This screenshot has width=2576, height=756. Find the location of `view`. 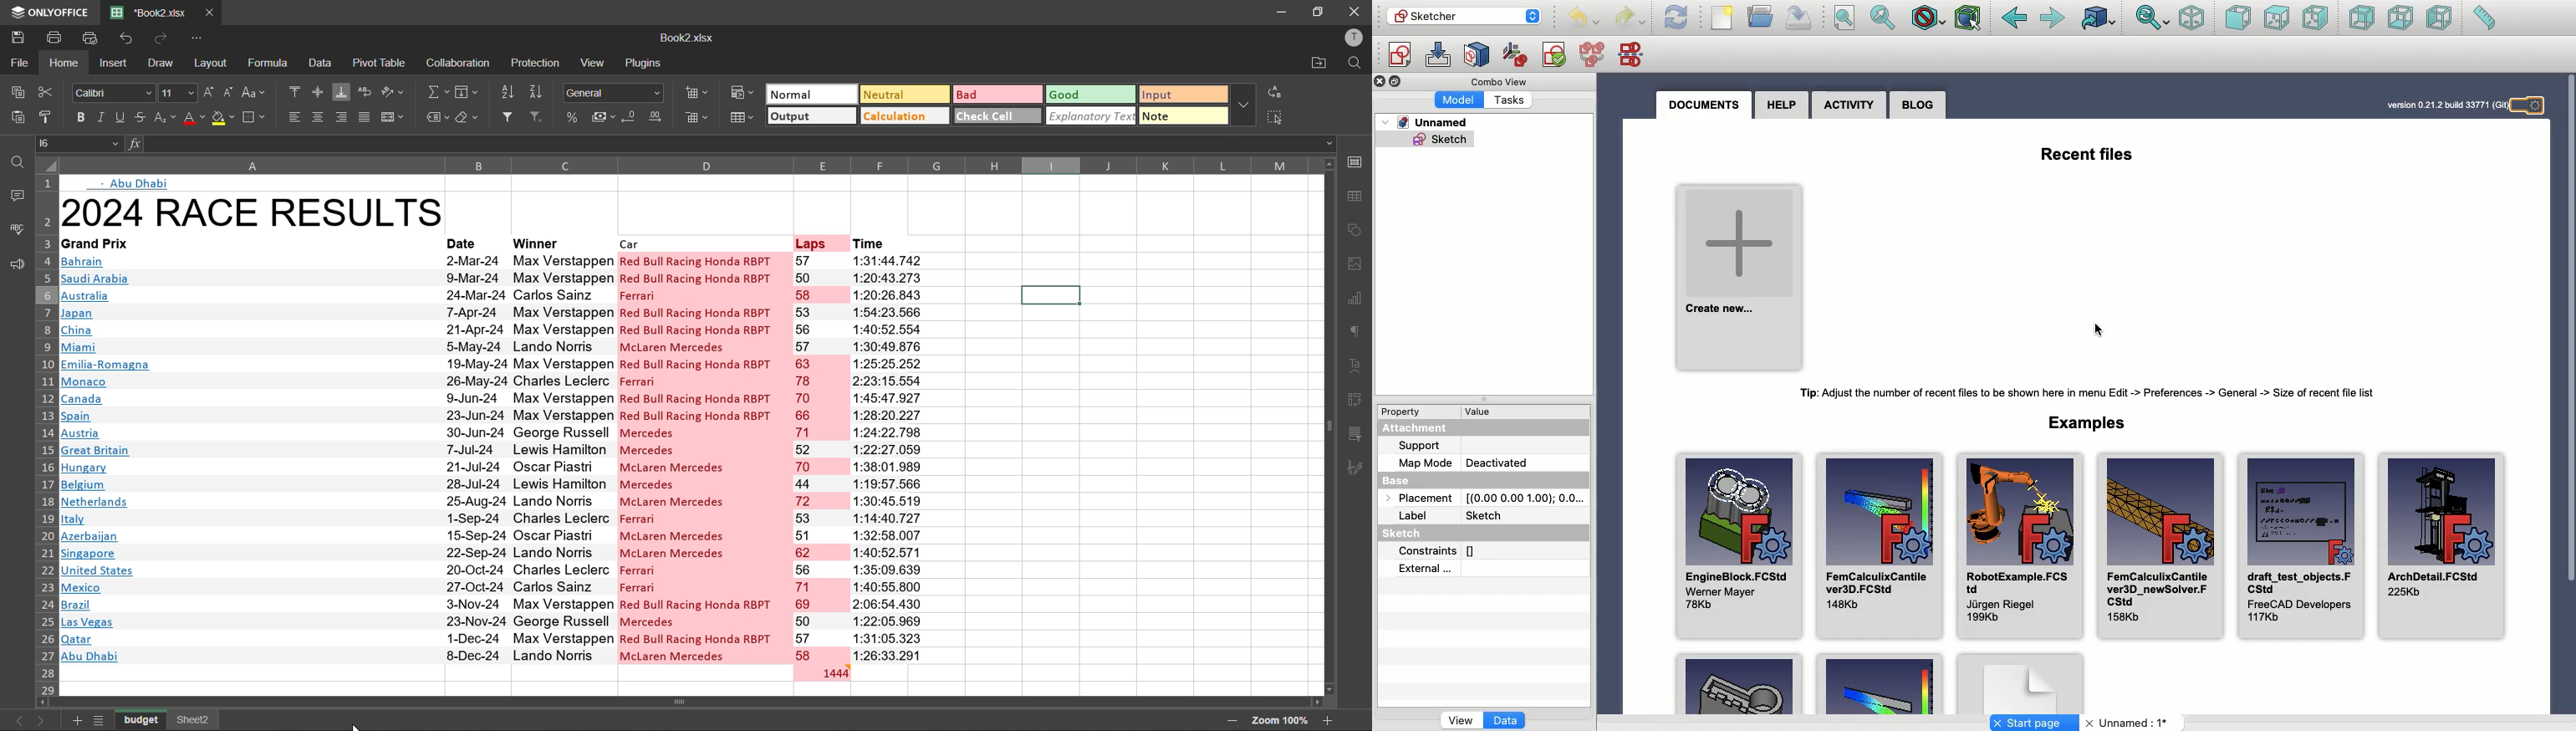

view is located at coordinates (592, 64).